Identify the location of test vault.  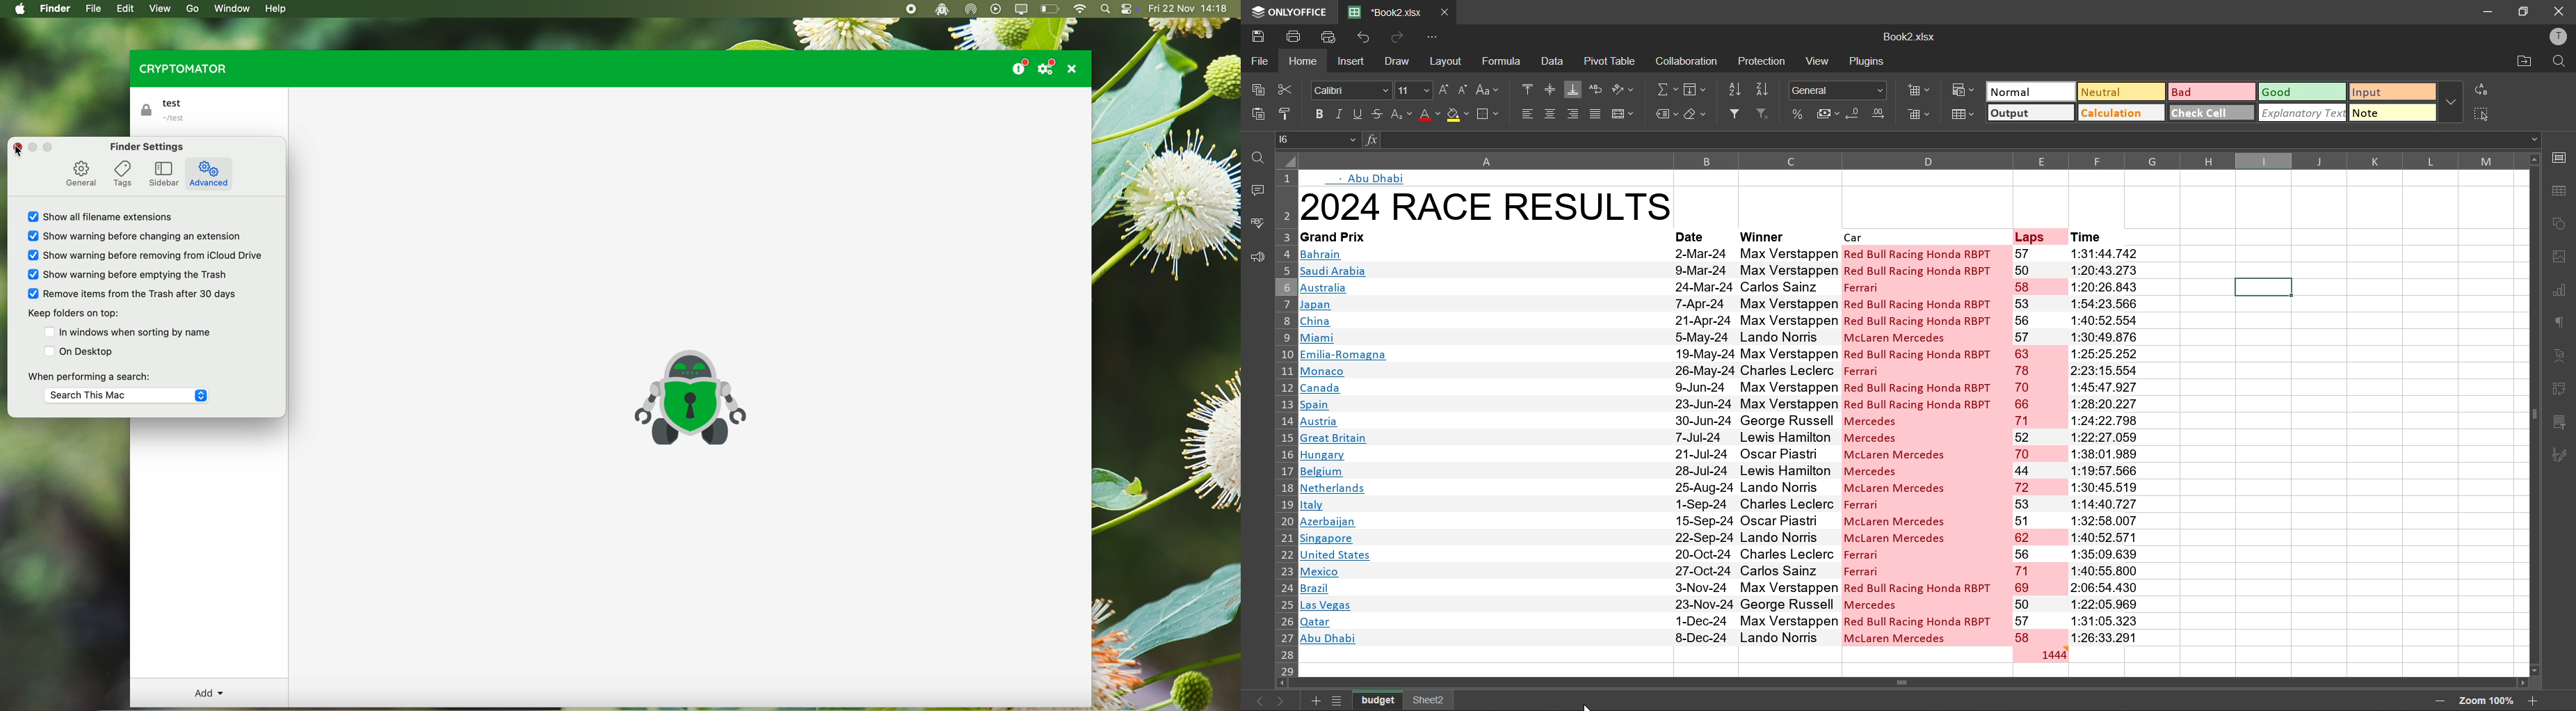
(167, 110).